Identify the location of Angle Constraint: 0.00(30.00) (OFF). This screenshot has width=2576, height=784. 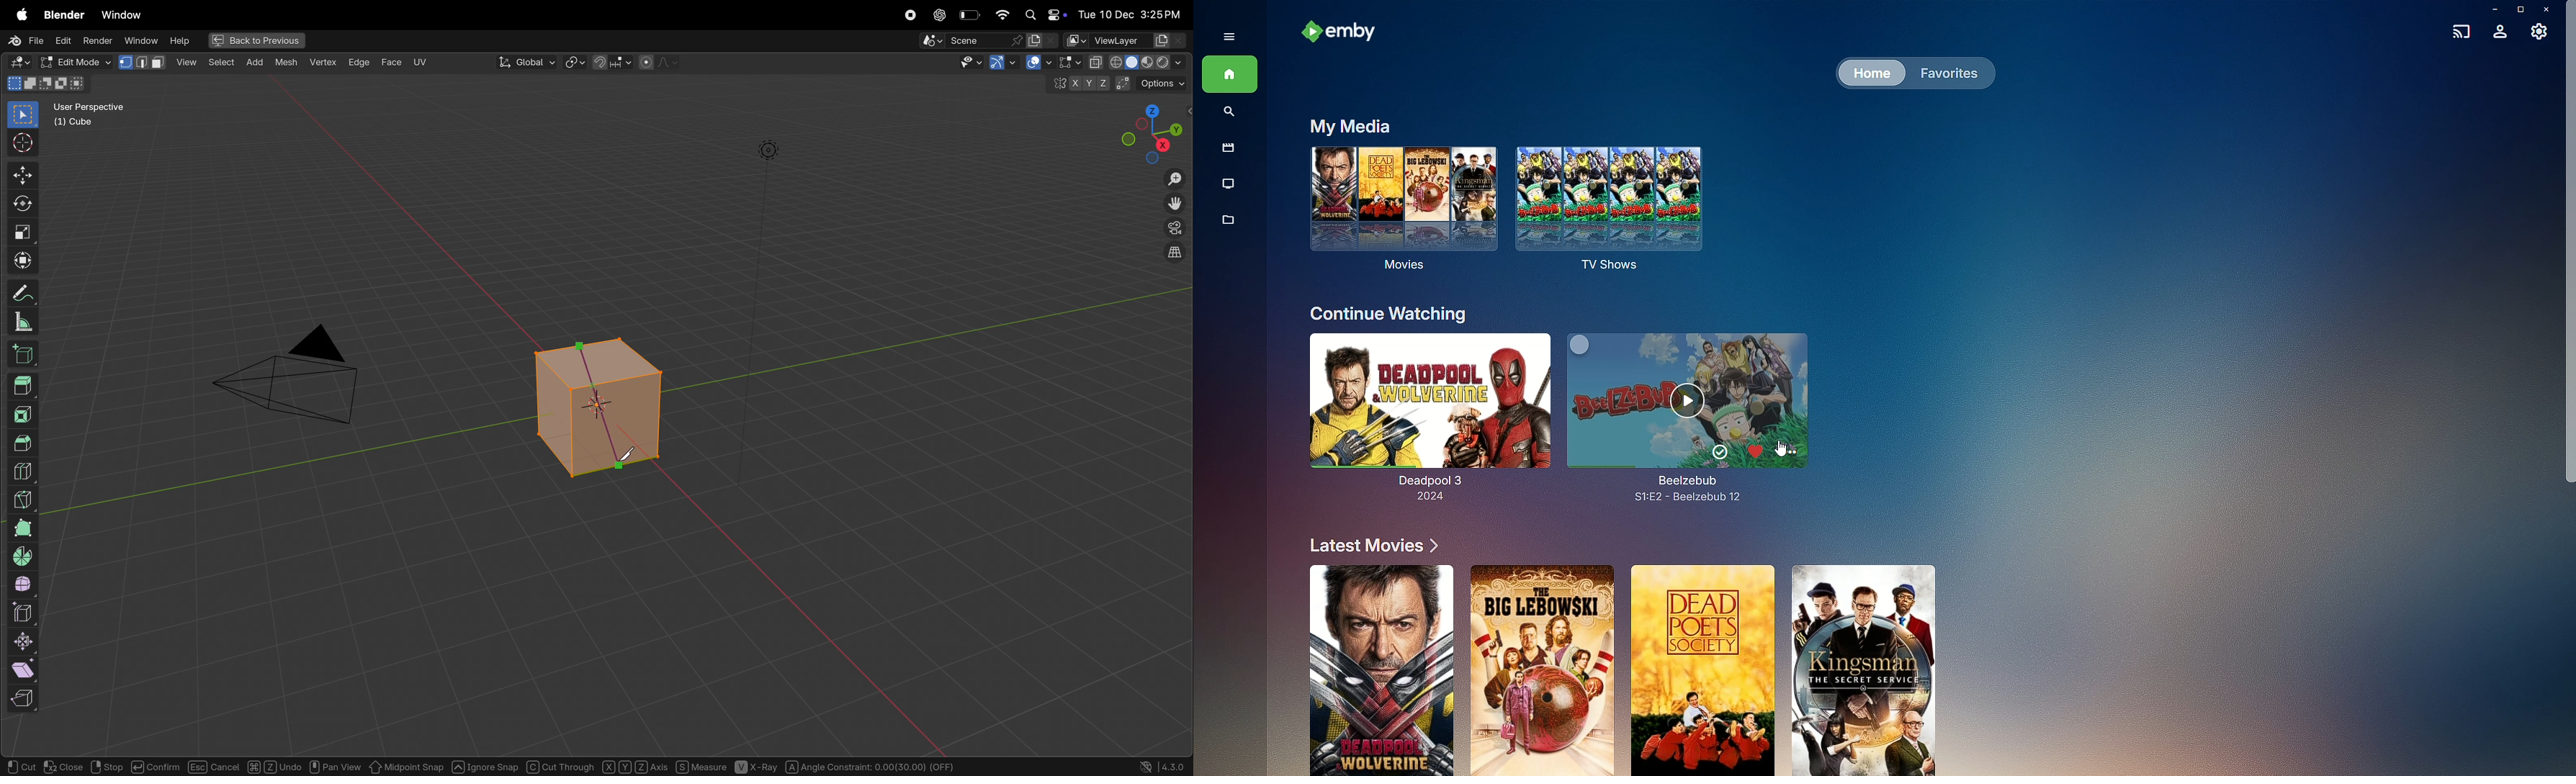
(870, 765).